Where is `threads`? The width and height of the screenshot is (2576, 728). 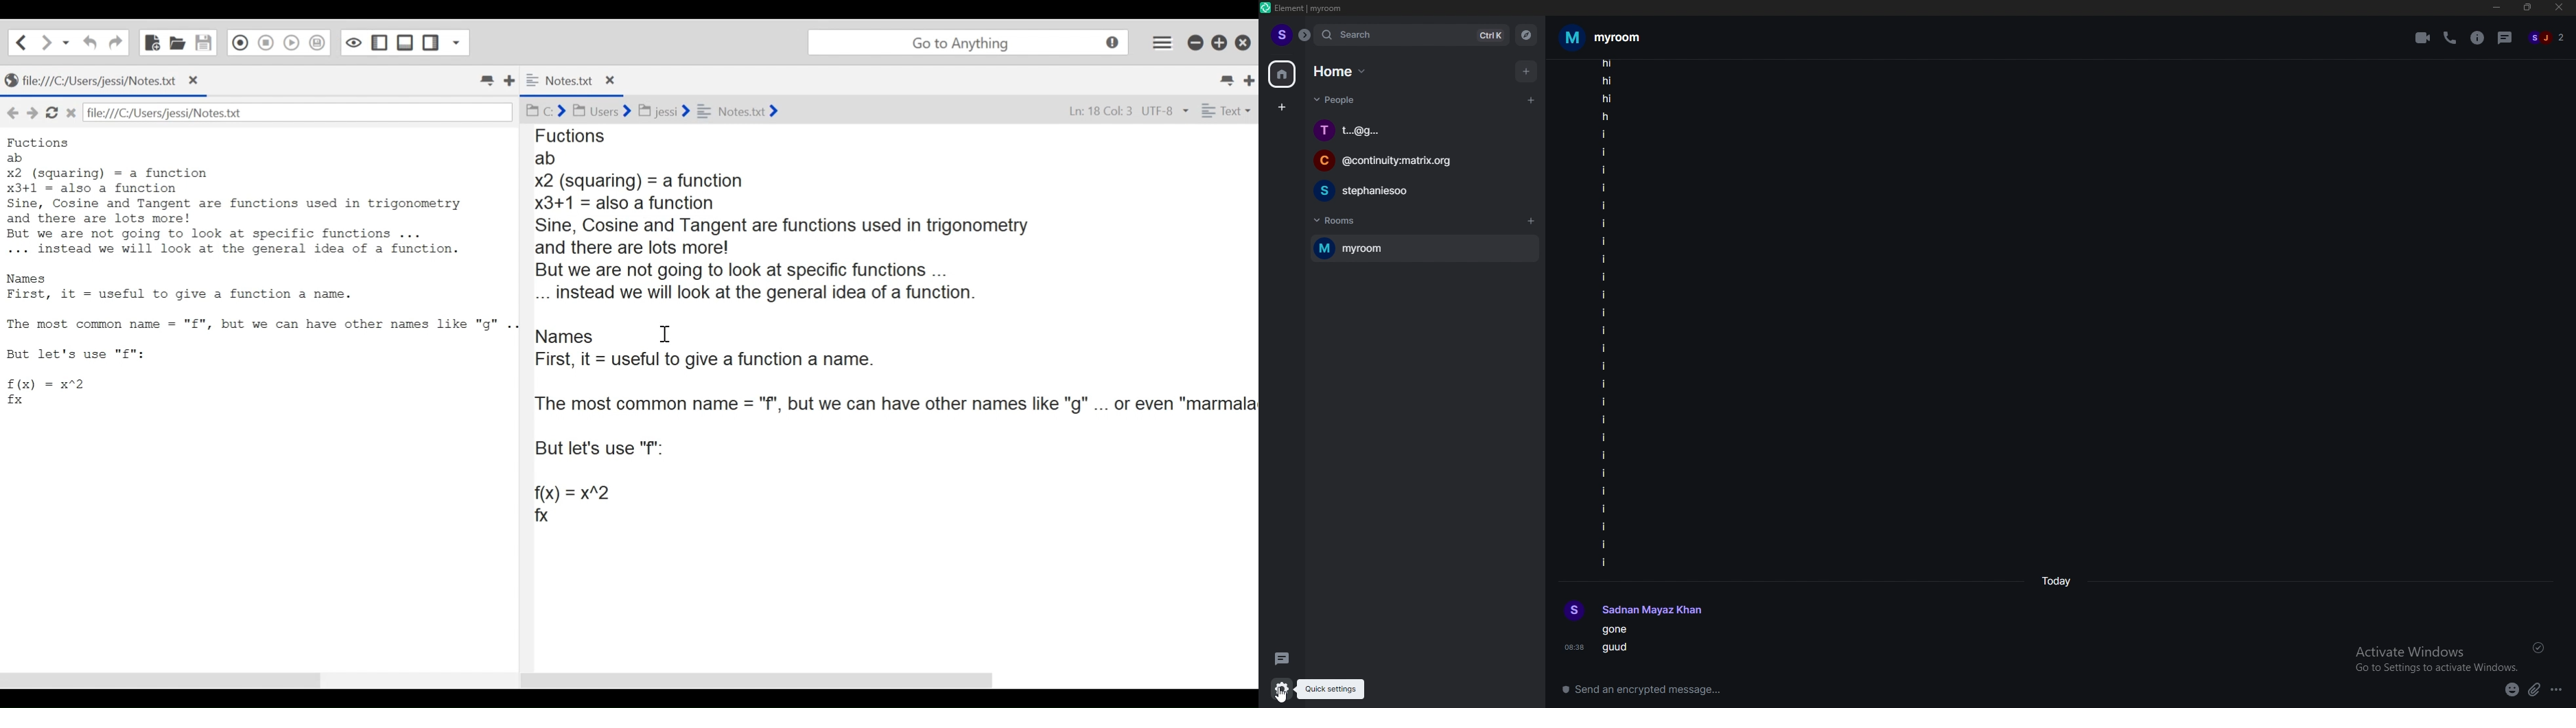
threads is located at coordinates (2505, 38).